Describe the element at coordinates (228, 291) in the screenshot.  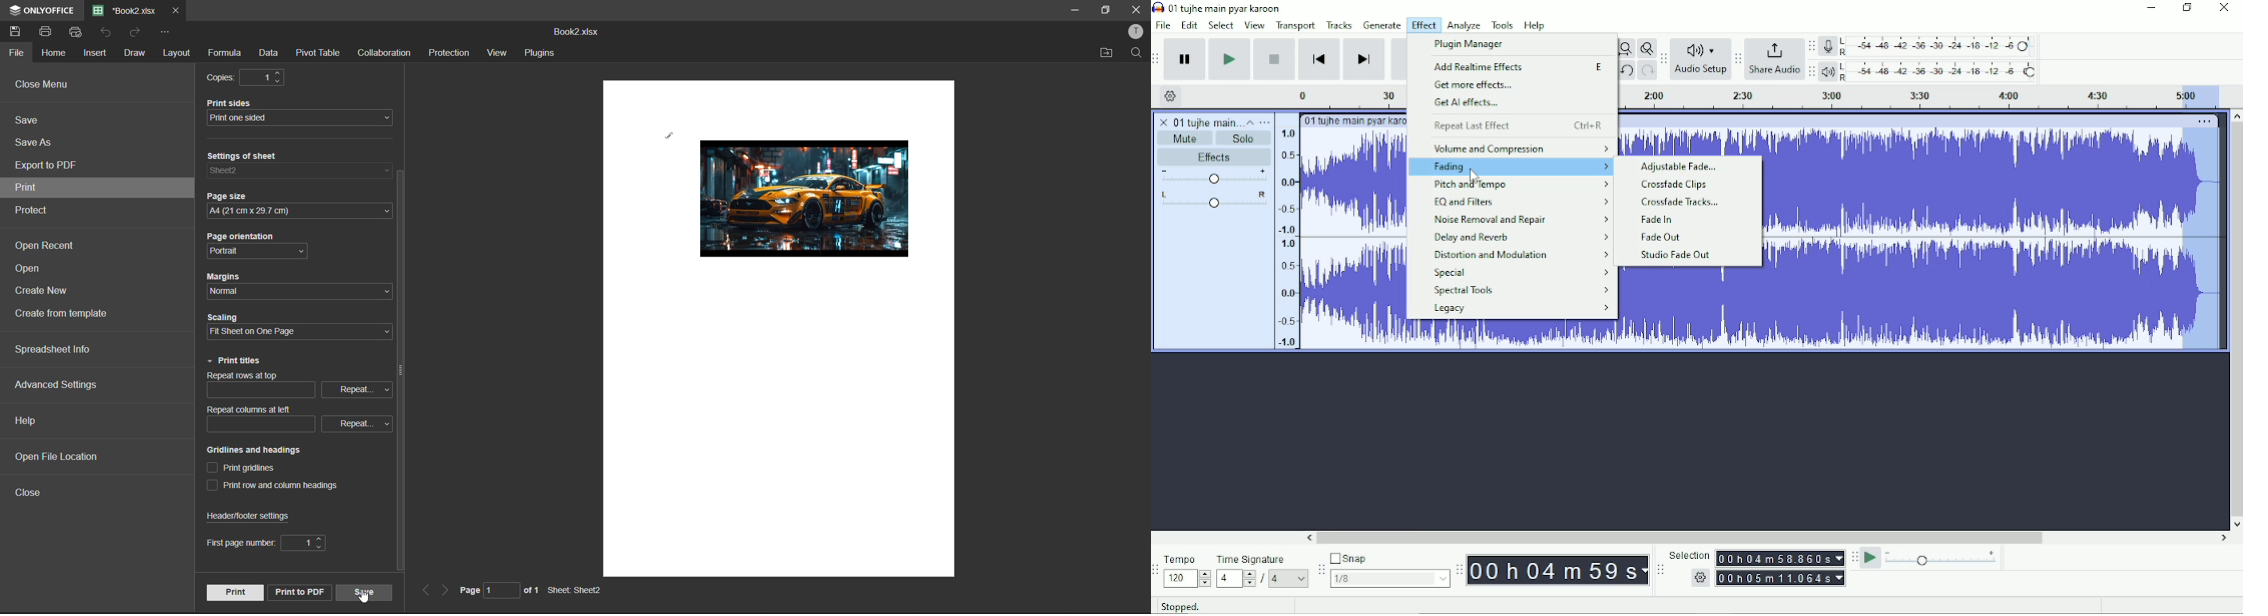
I see `‘Normal` at that location.